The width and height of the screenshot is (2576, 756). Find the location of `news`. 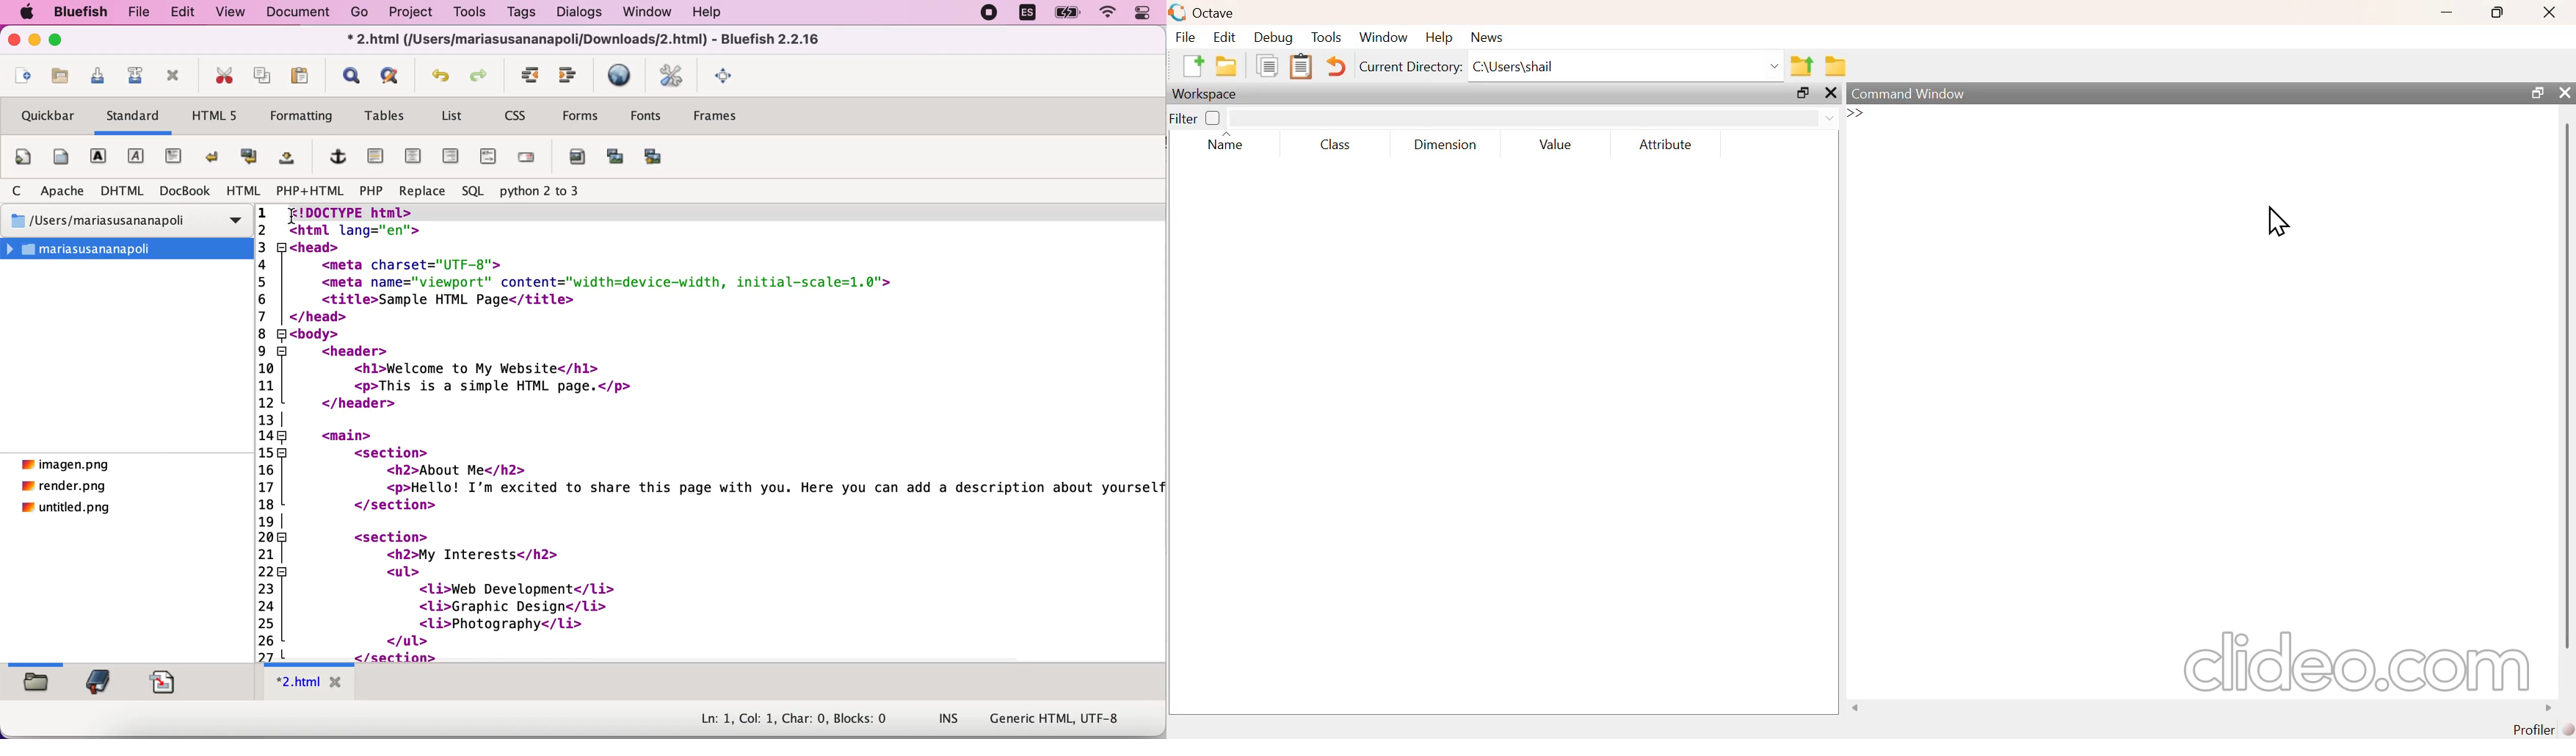

news is located at coordinates (1488, 37).